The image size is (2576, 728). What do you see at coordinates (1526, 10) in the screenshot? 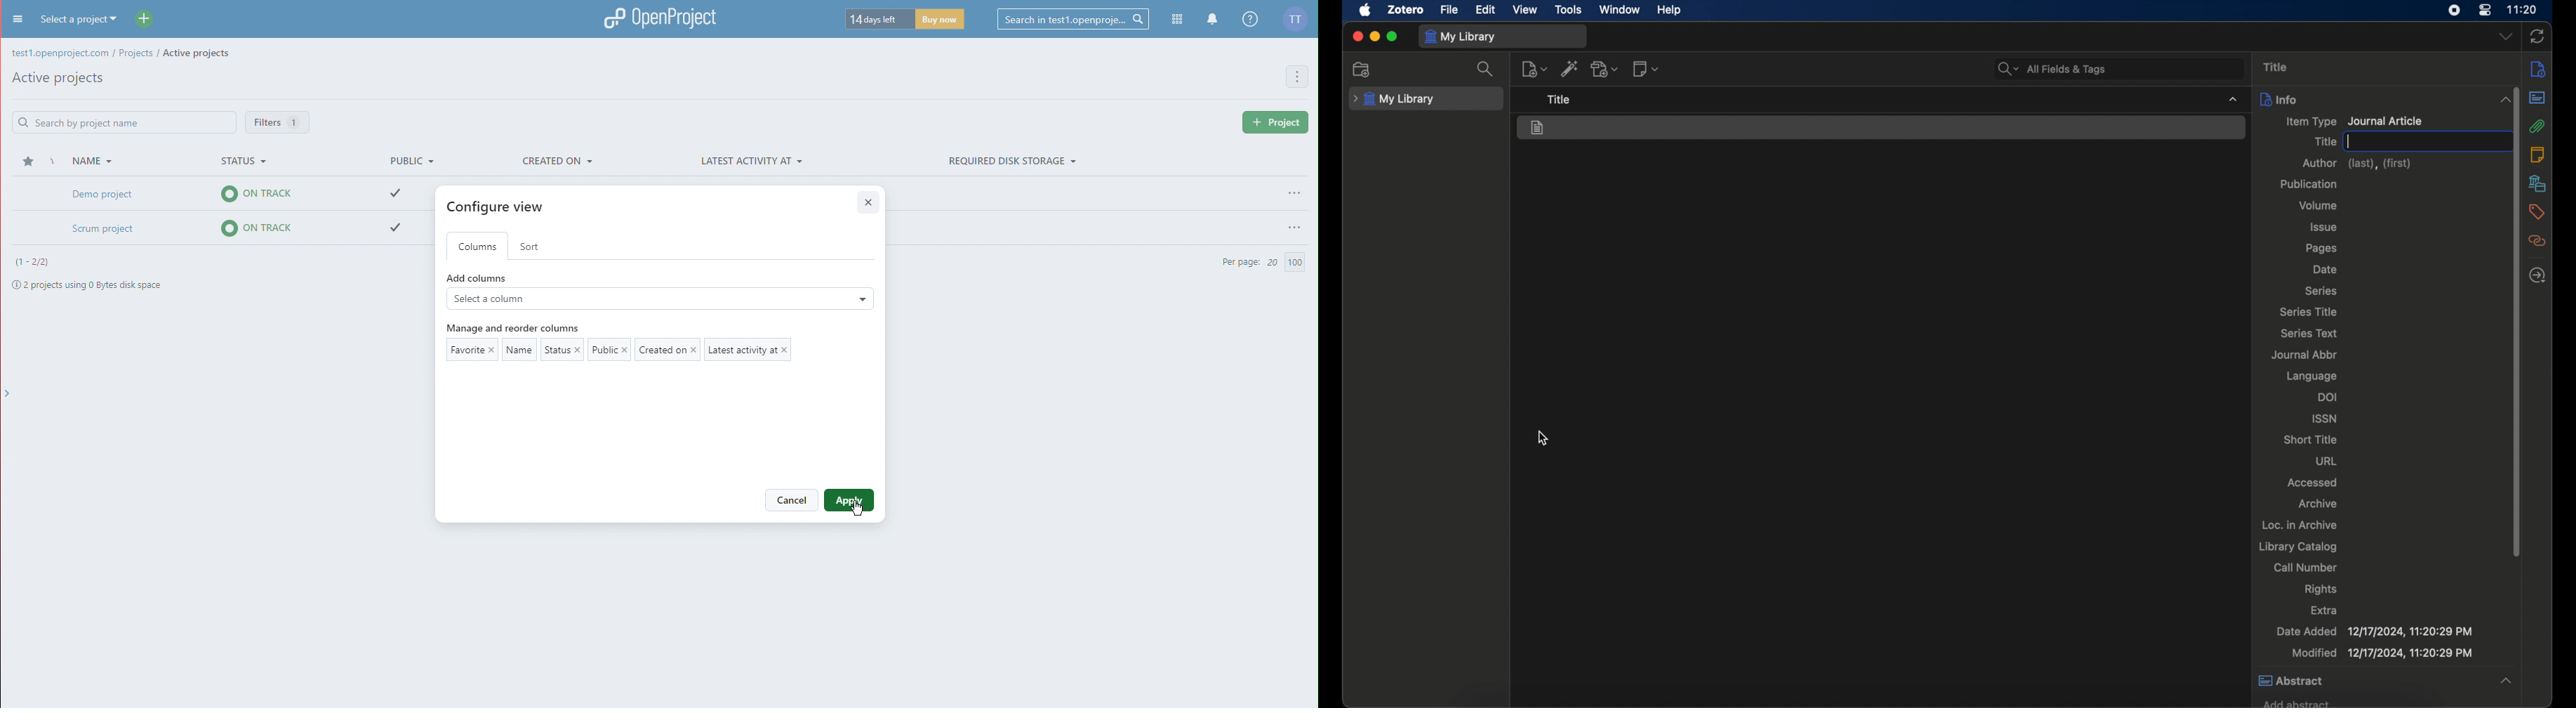
I see `view` at bounding box center [1526, 10].